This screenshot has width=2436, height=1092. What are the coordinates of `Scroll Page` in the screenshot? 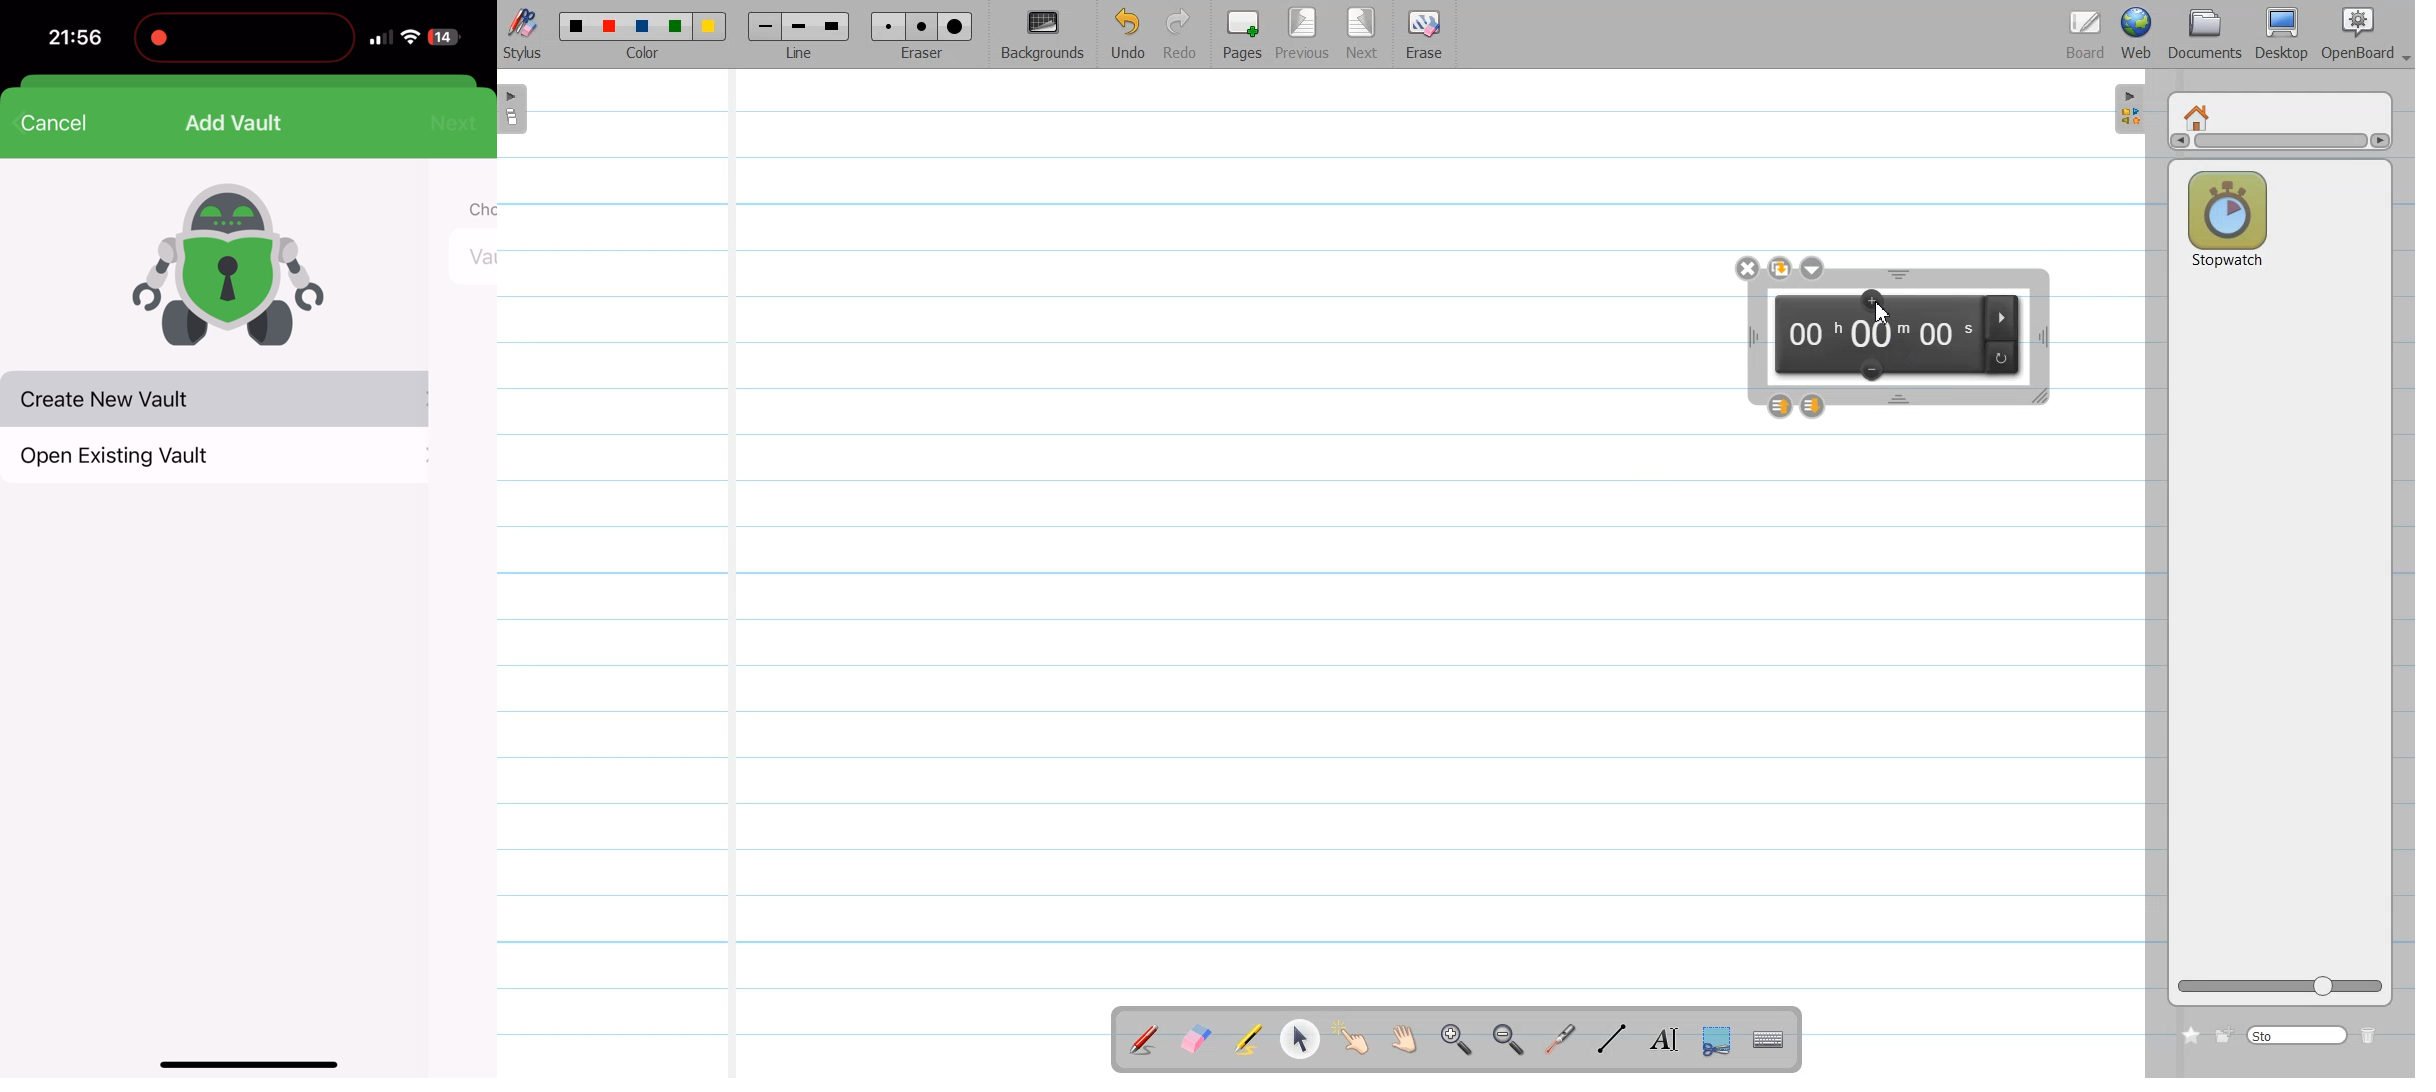 It's located at (1407, 1040).